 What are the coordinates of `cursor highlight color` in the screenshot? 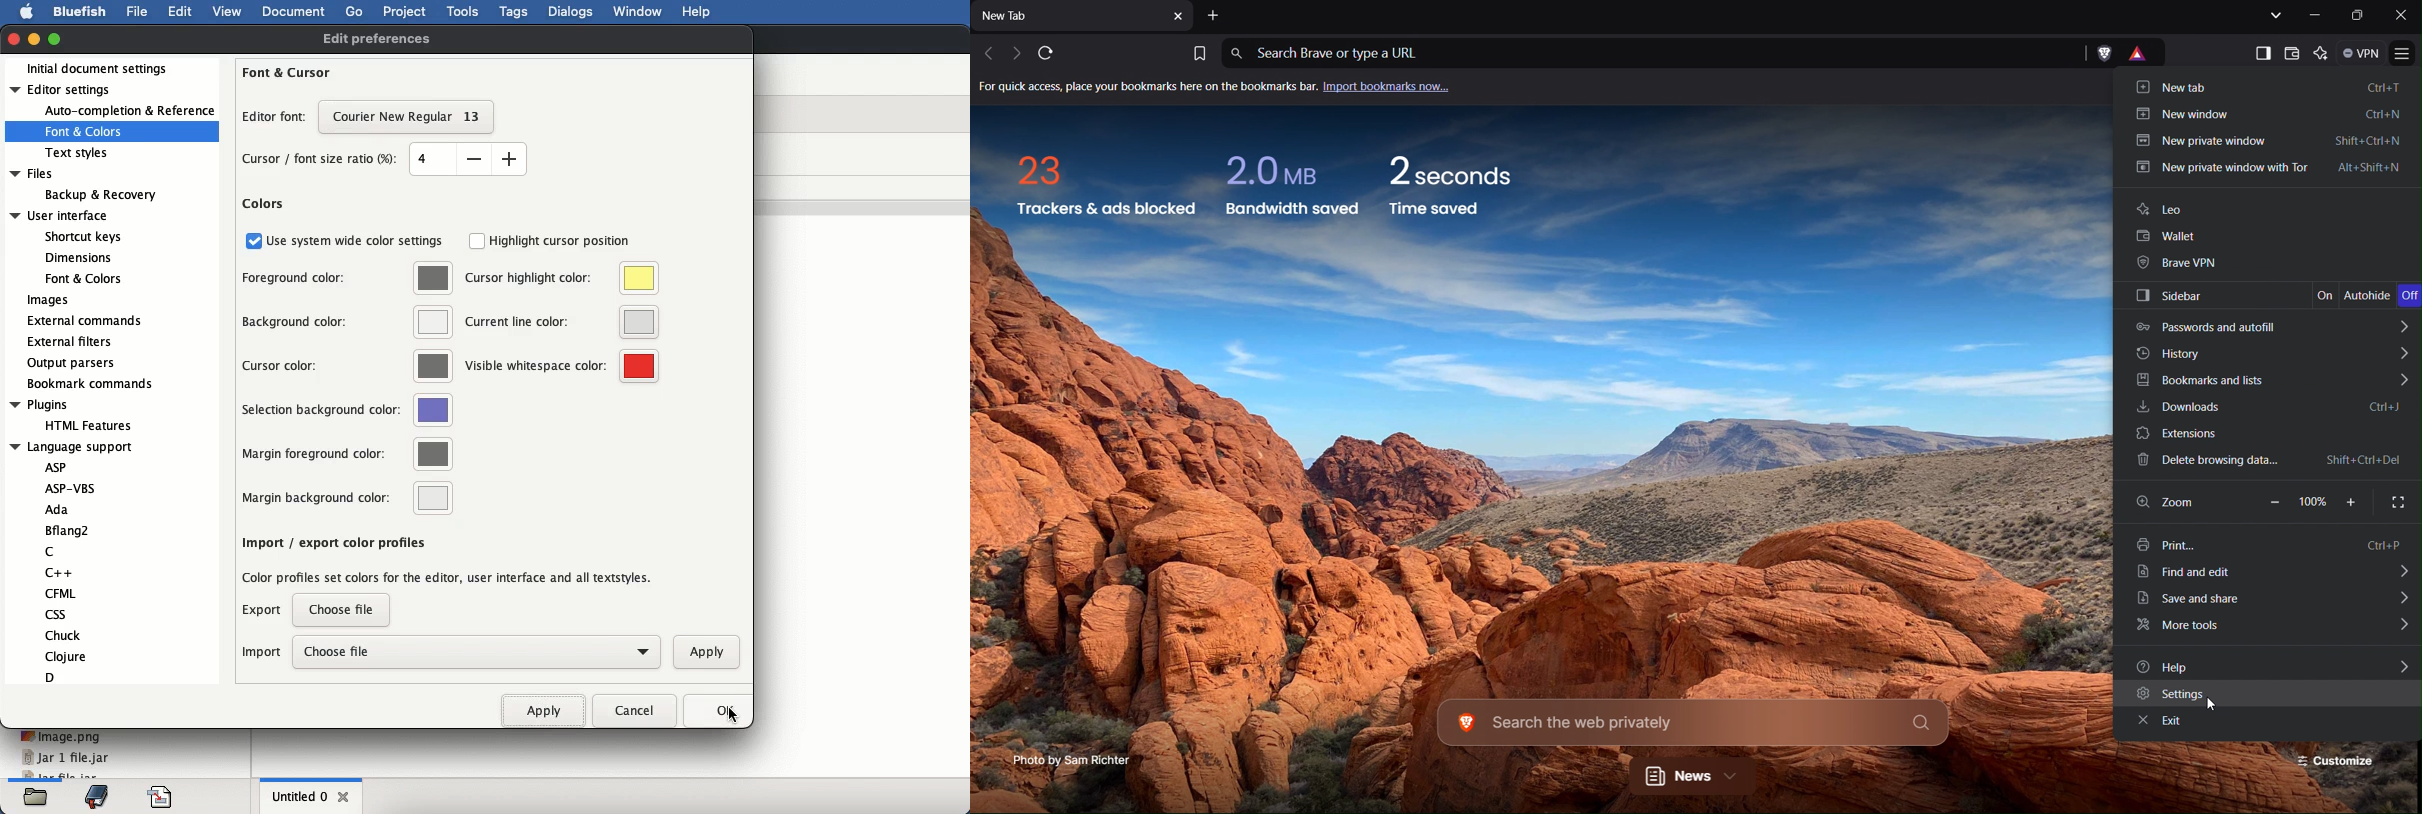 It's located at (561, 279).